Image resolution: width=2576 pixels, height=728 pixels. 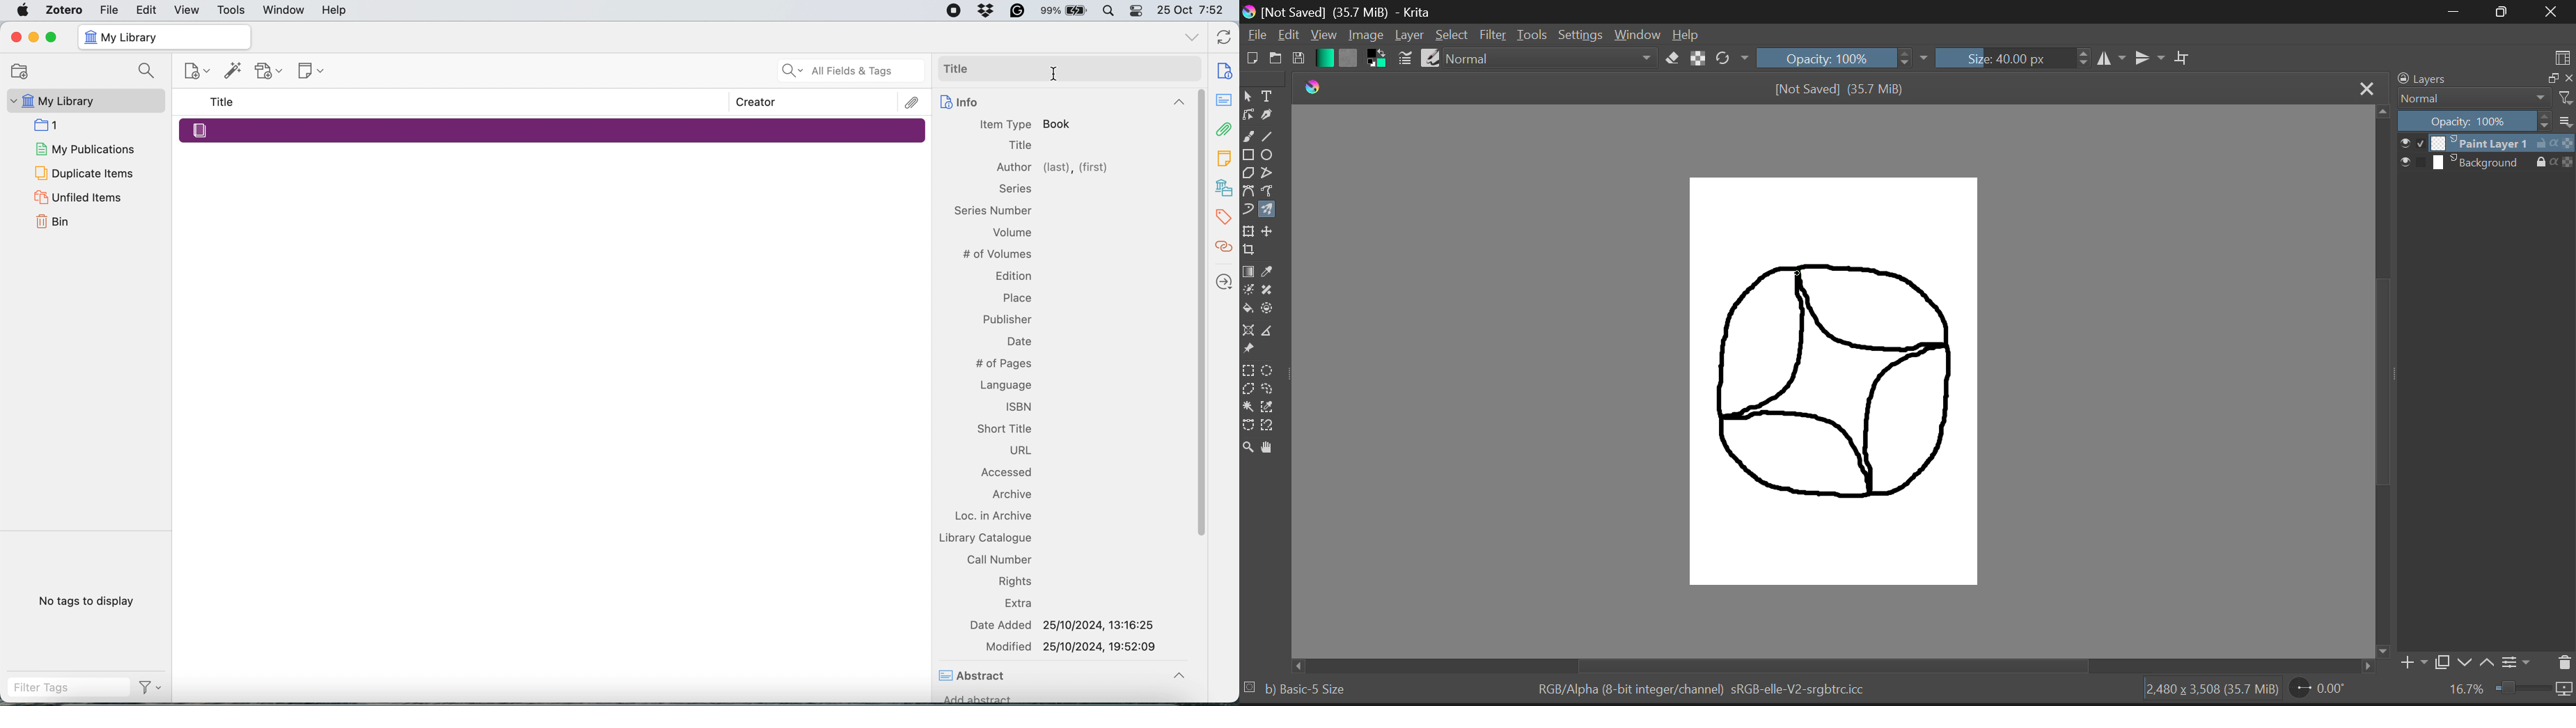 What do you see at coordinates (198, 73) in the screenshot?
I see `New Item` at bounding box center [198, 73].